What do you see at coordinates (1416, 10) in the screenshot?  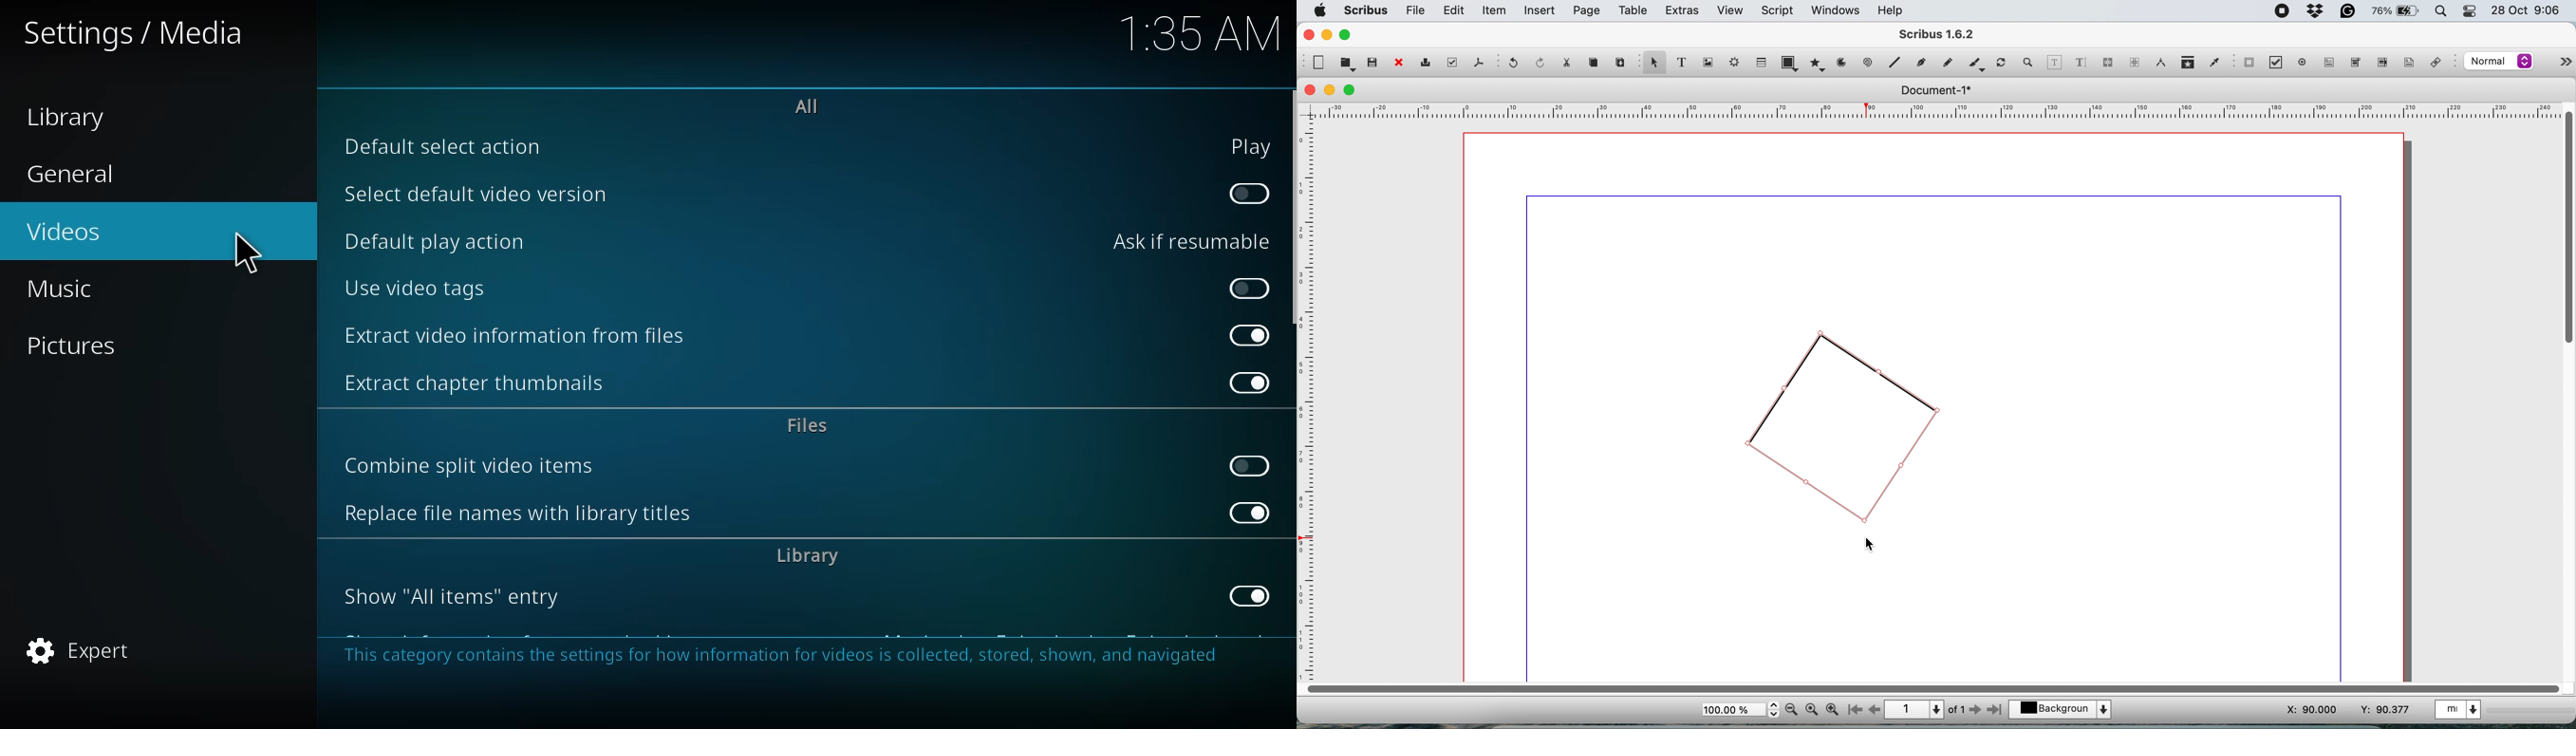 I see `file` at bounding box center [1416, 10].